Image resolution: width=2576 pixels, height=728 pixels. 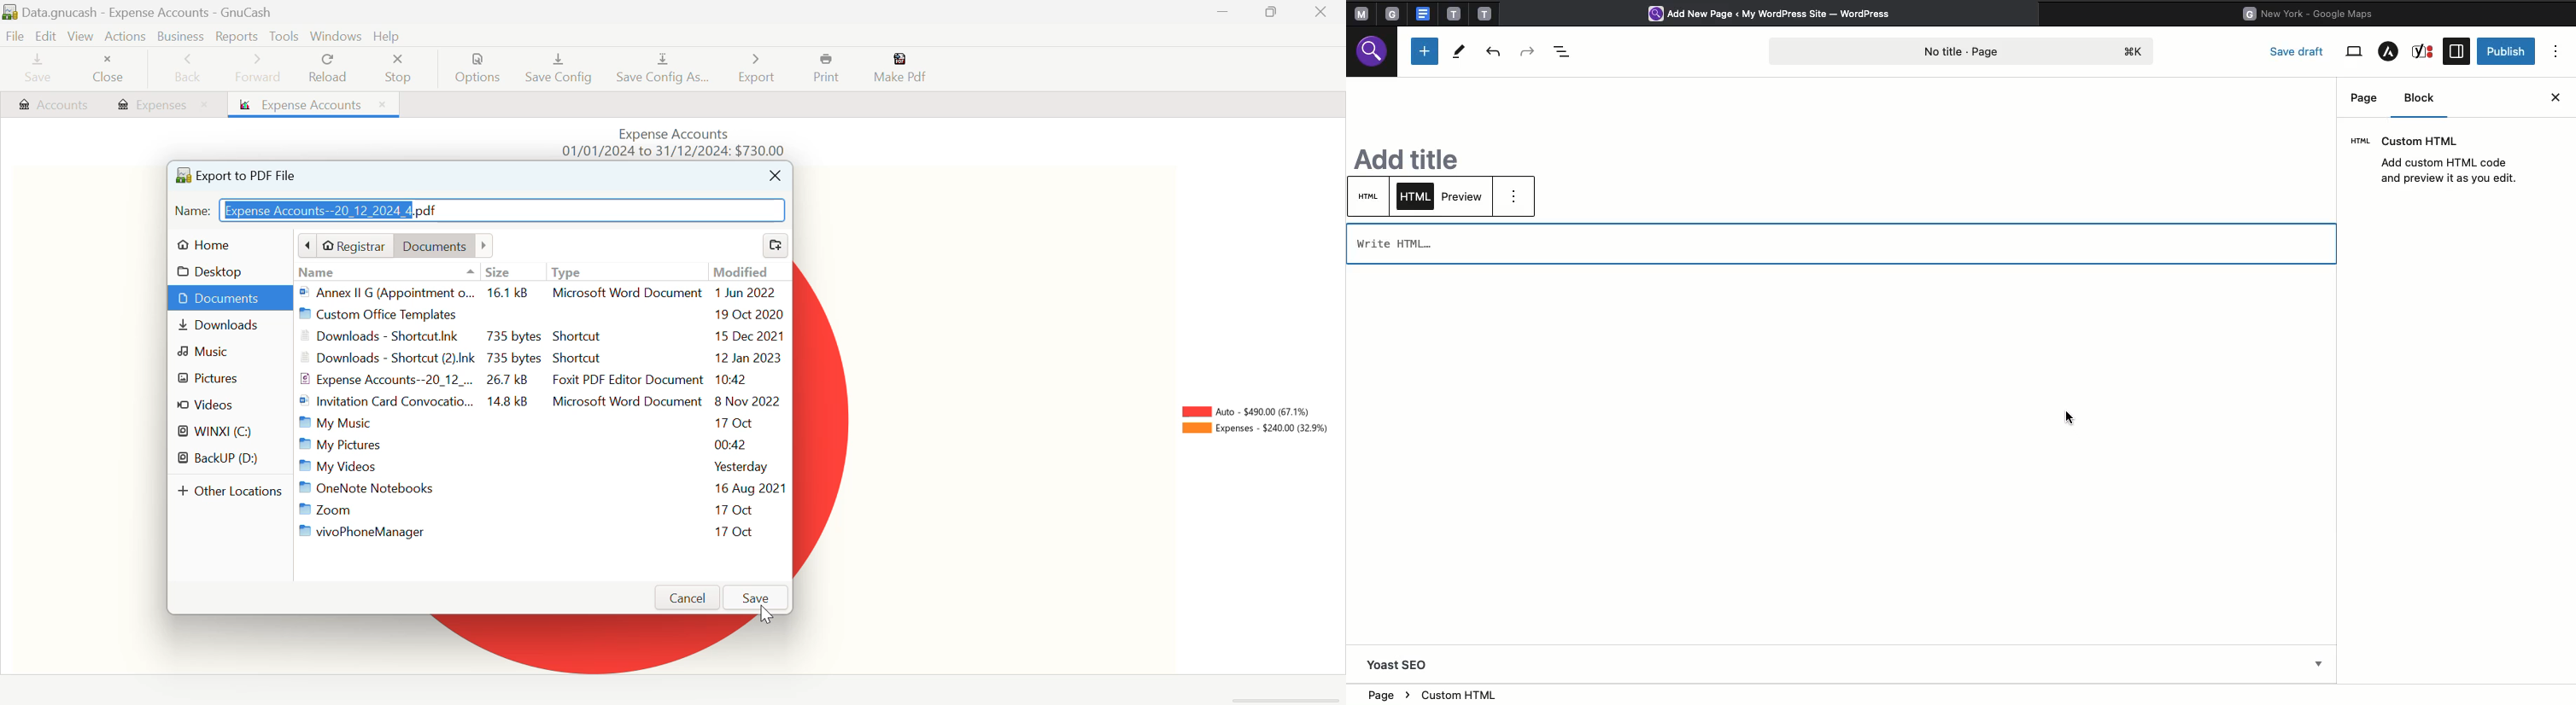 I want to click on BackUP, so click(x=223, y=460).